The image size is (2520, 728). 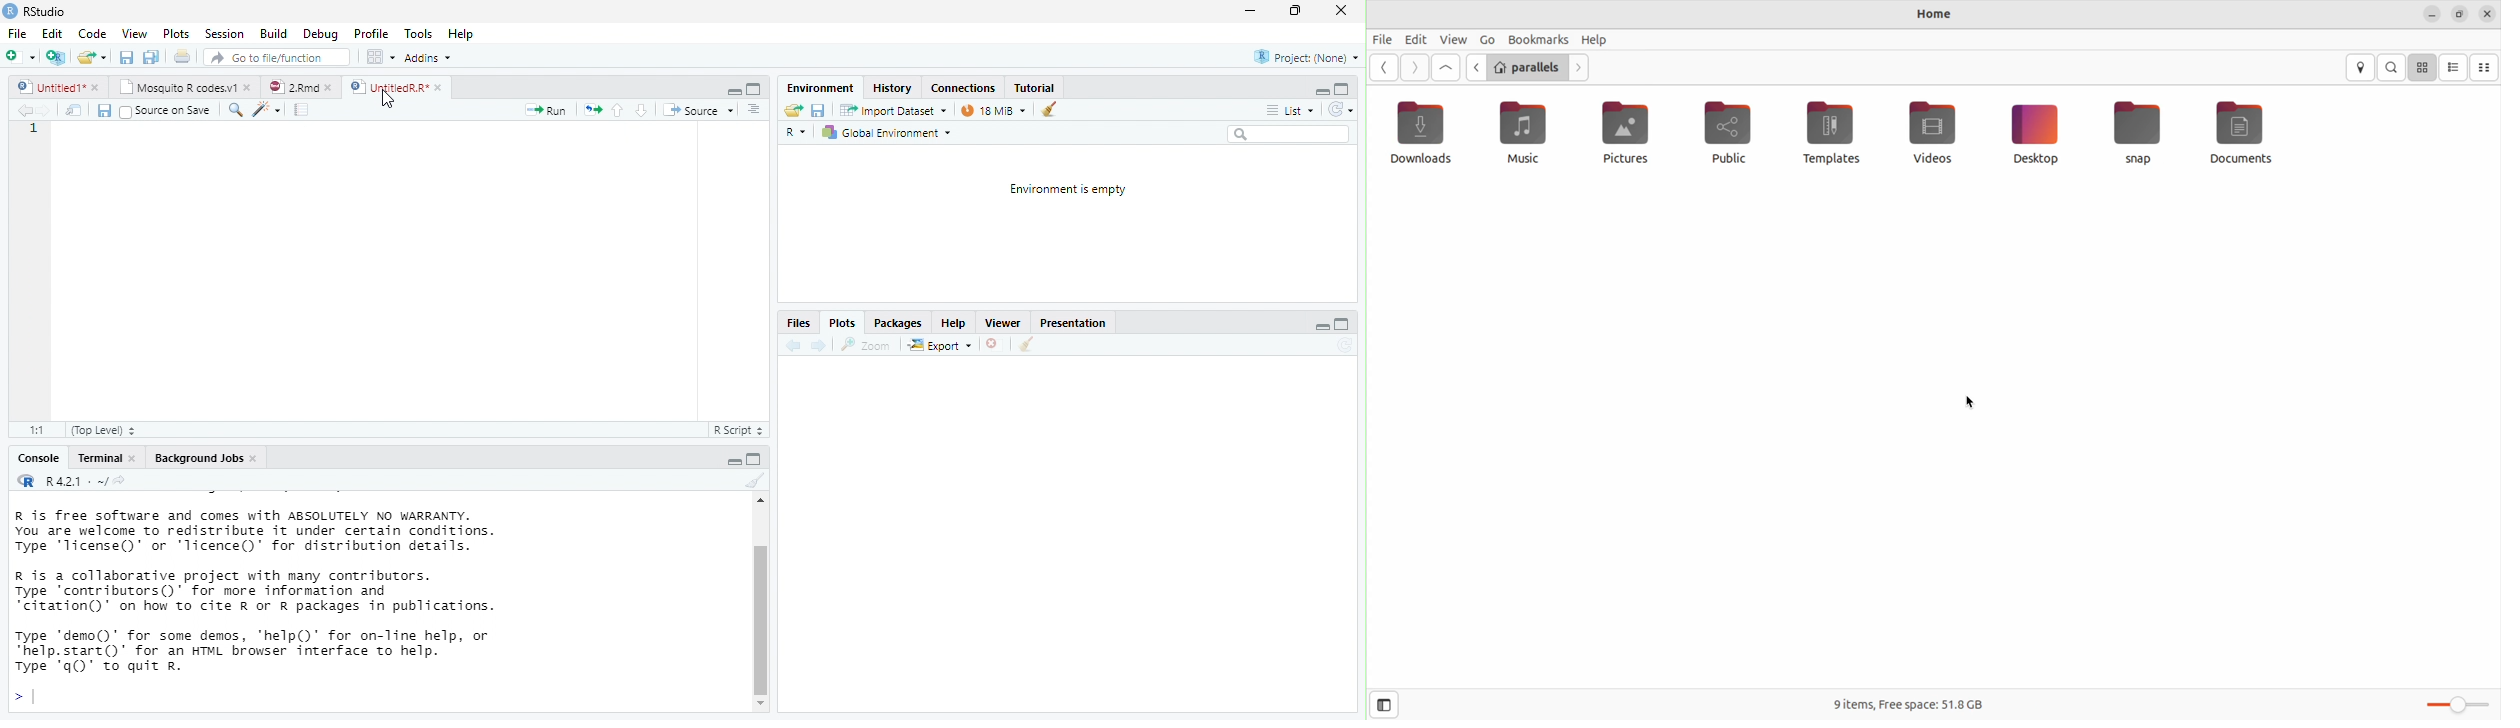 What do you see at coordinates (273, 57) in the screenshot?
I see `Go to file/function` at bounding box center [273, 57].